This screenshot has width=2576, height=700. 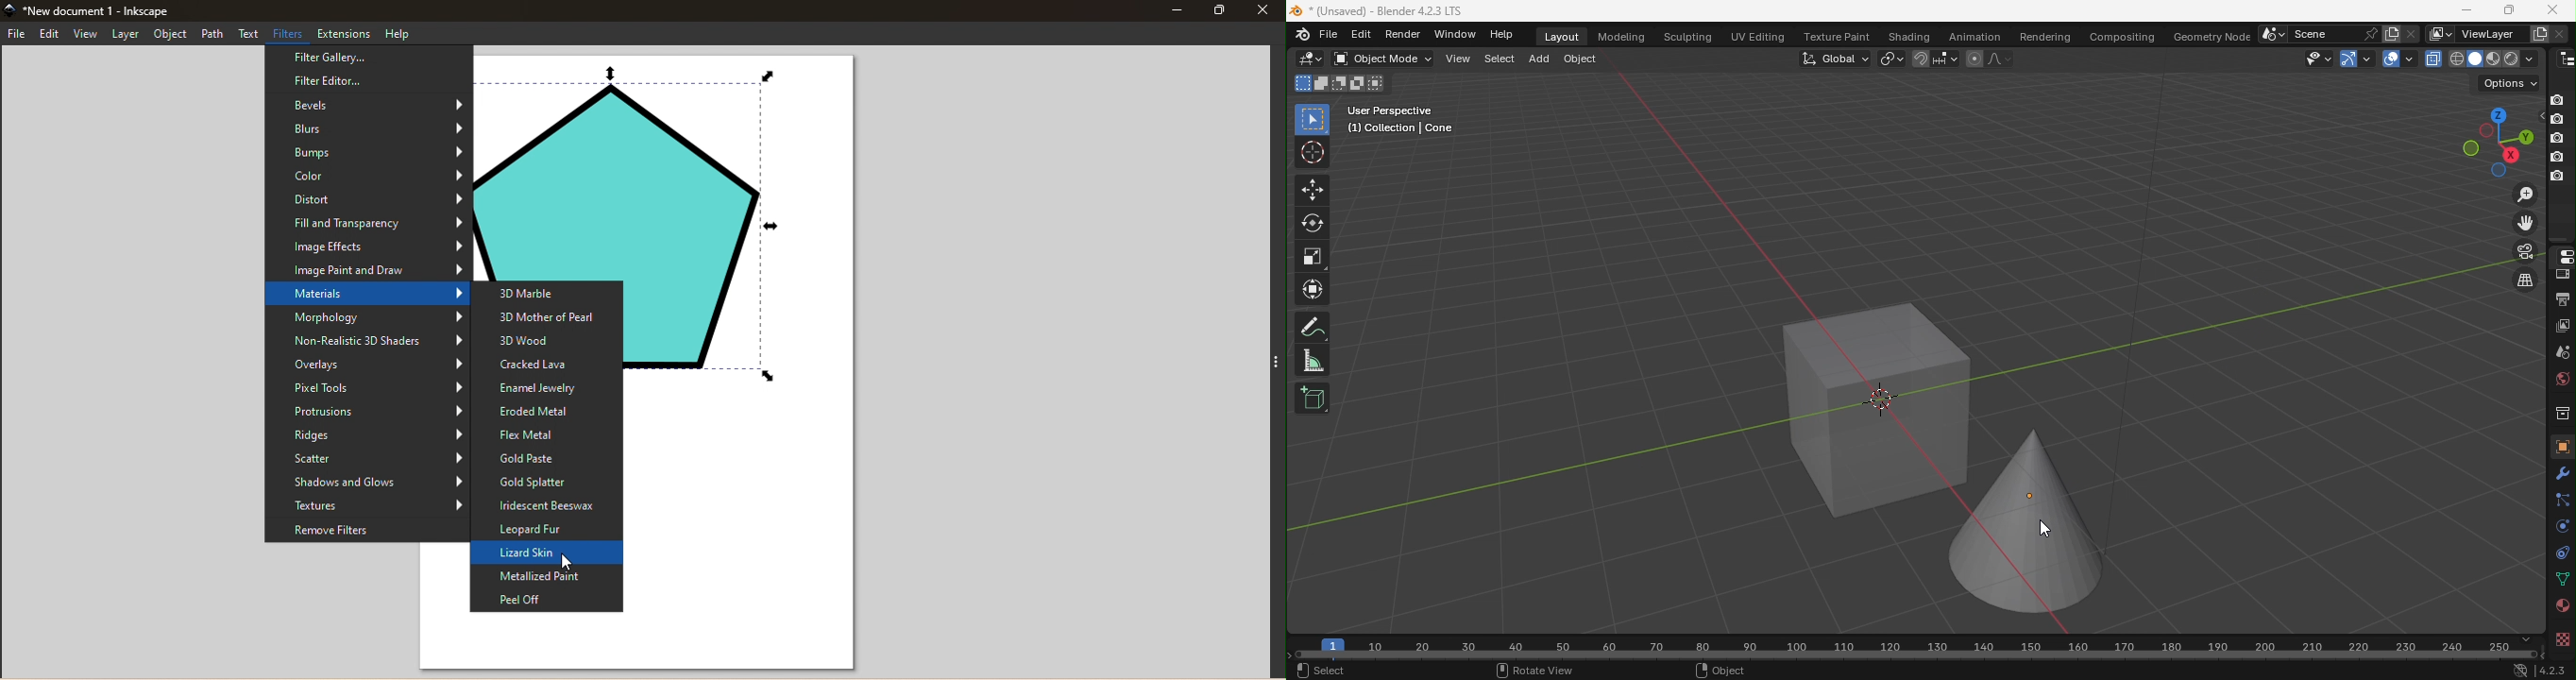 What do you see at coordinates (550, 316) in the screenshot?
I see `3D Mother of Pearl` at bounding box center [550, 316].